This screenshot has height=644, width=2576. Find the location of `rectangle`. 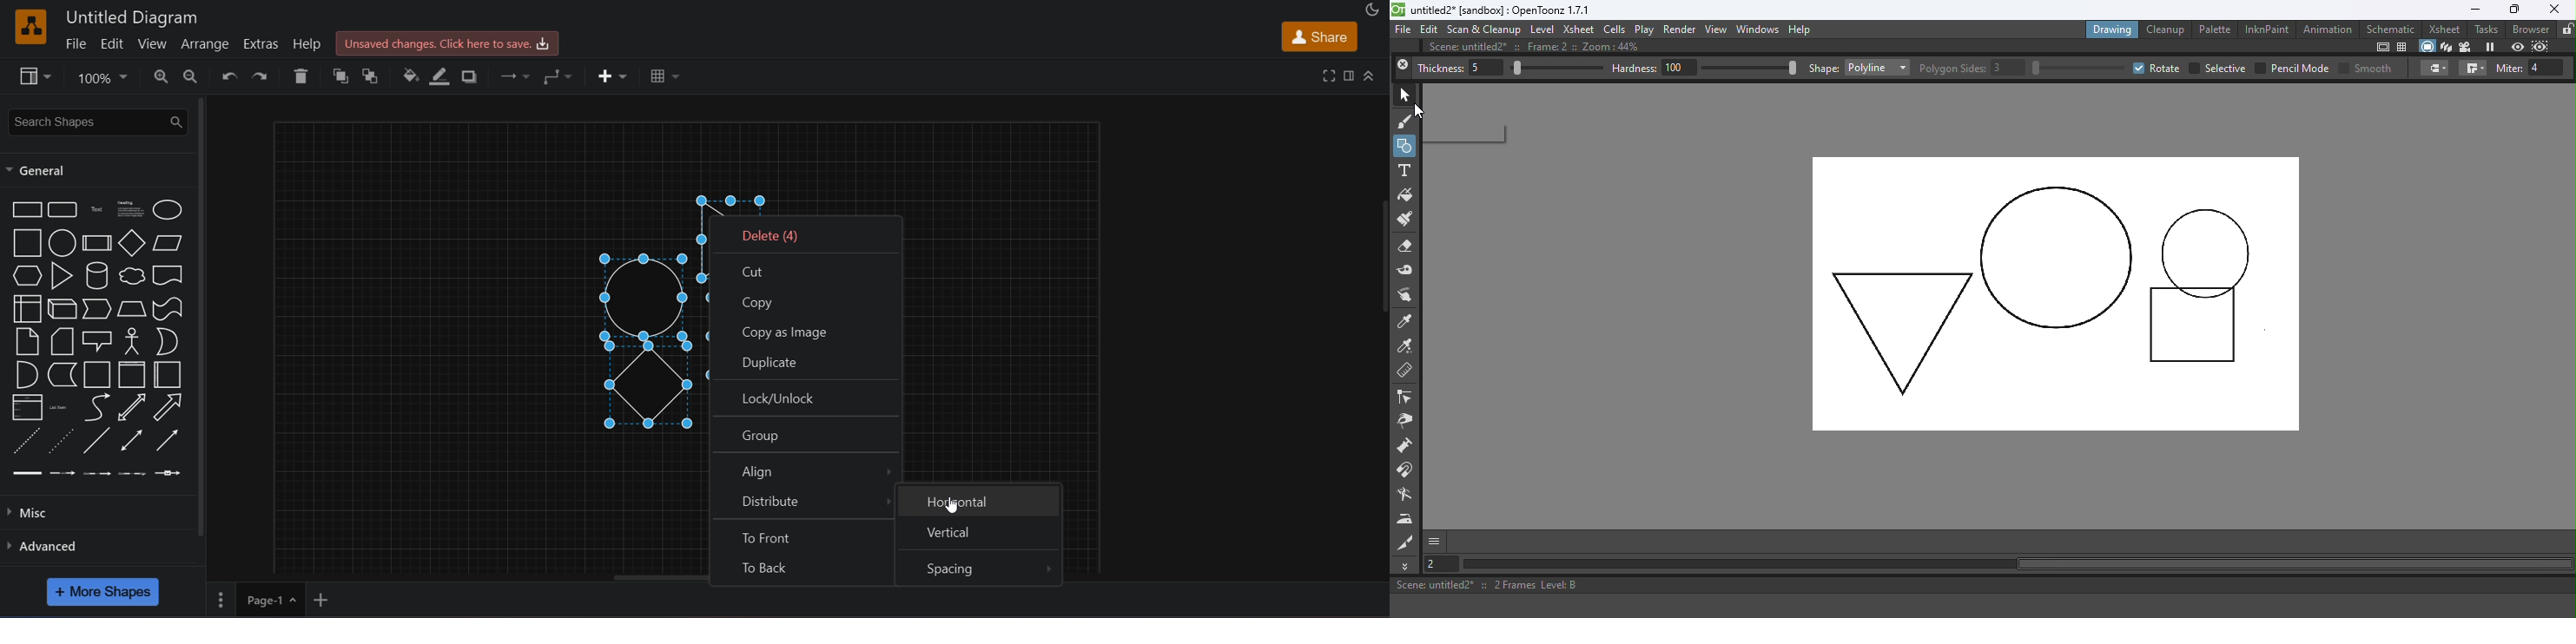

rectangle is located at coordinates (25, 209).